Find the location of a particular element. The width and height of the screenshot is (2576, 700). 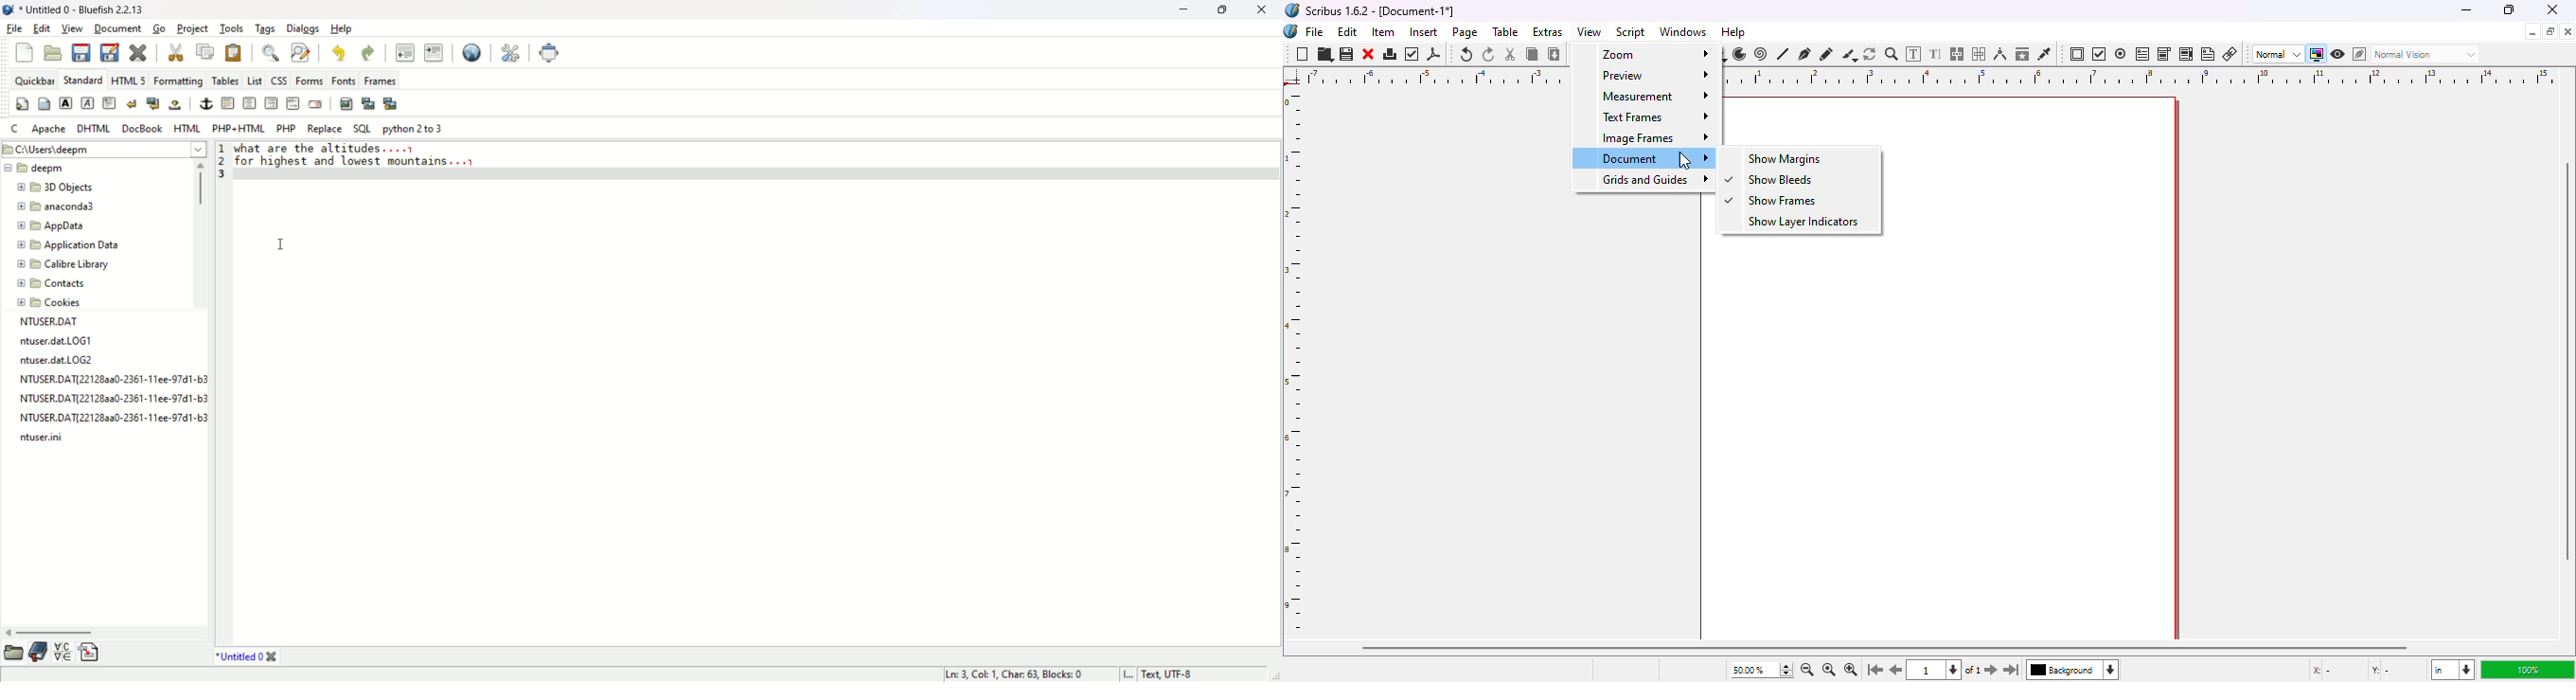

edit is located at coordinates (1347, 31).